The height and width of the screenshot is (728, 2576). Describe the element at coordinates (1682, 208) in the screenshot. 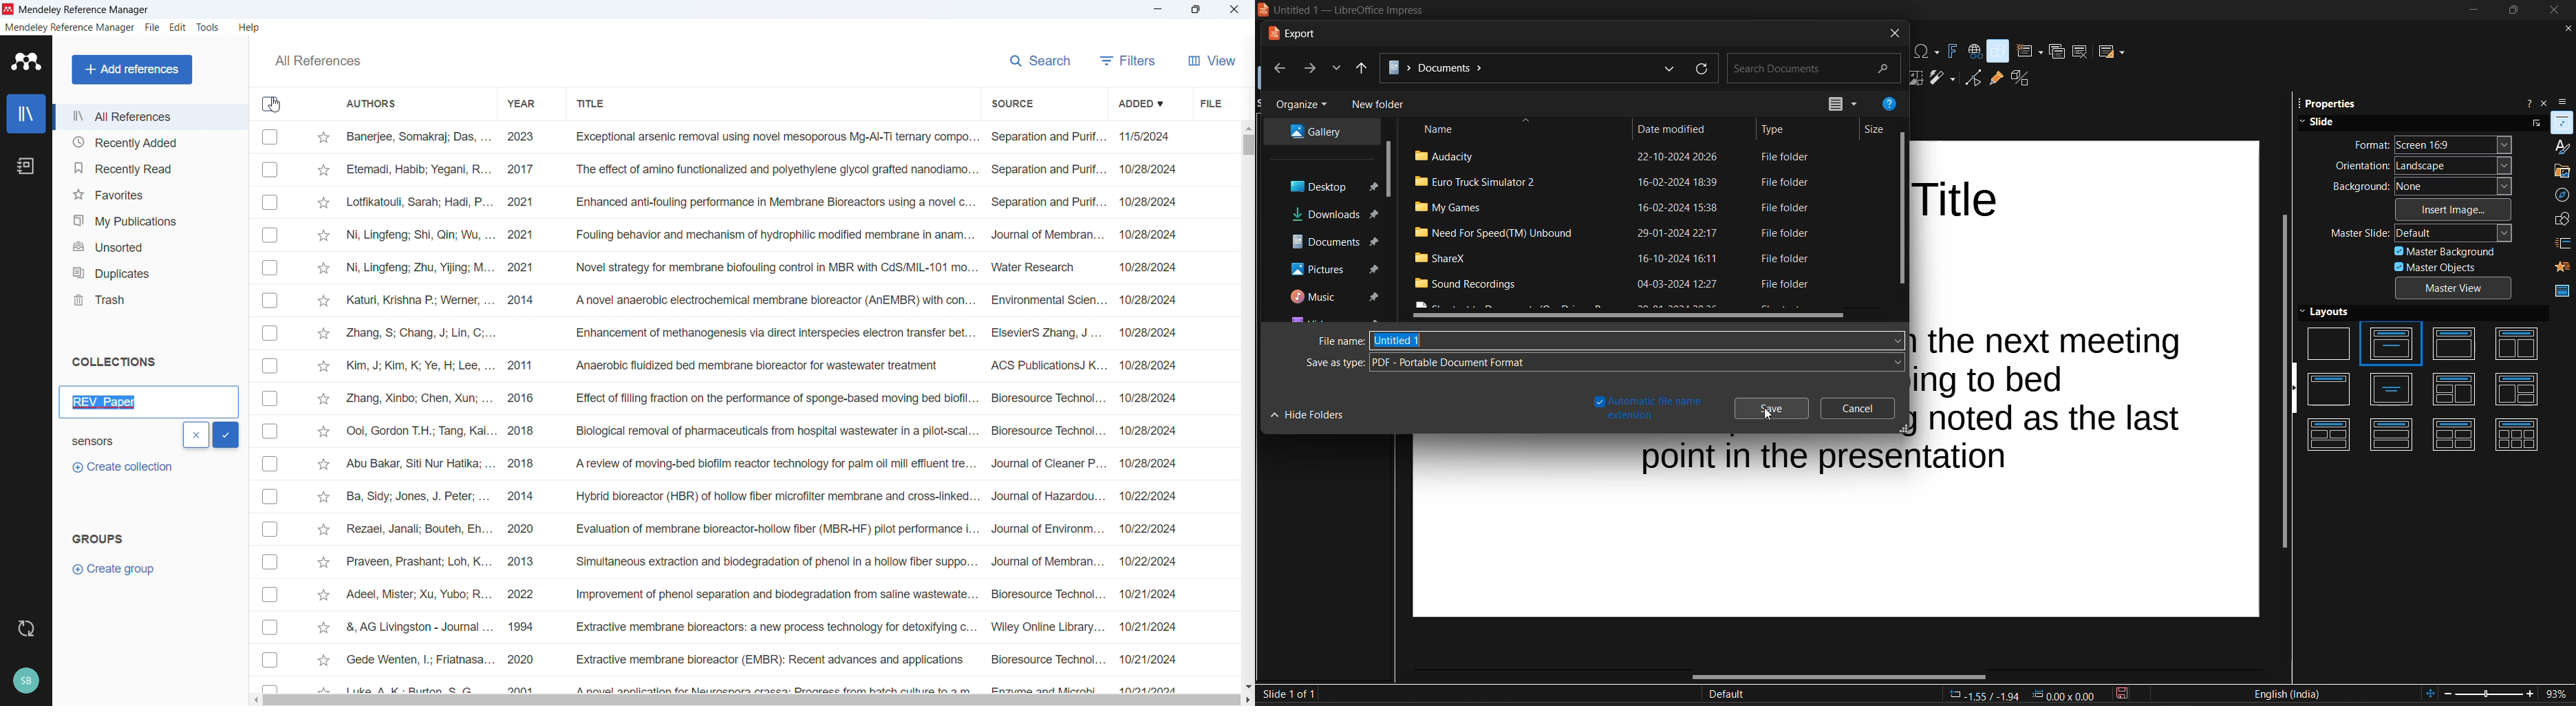

I see `16-02-2024 15:38` at that location.